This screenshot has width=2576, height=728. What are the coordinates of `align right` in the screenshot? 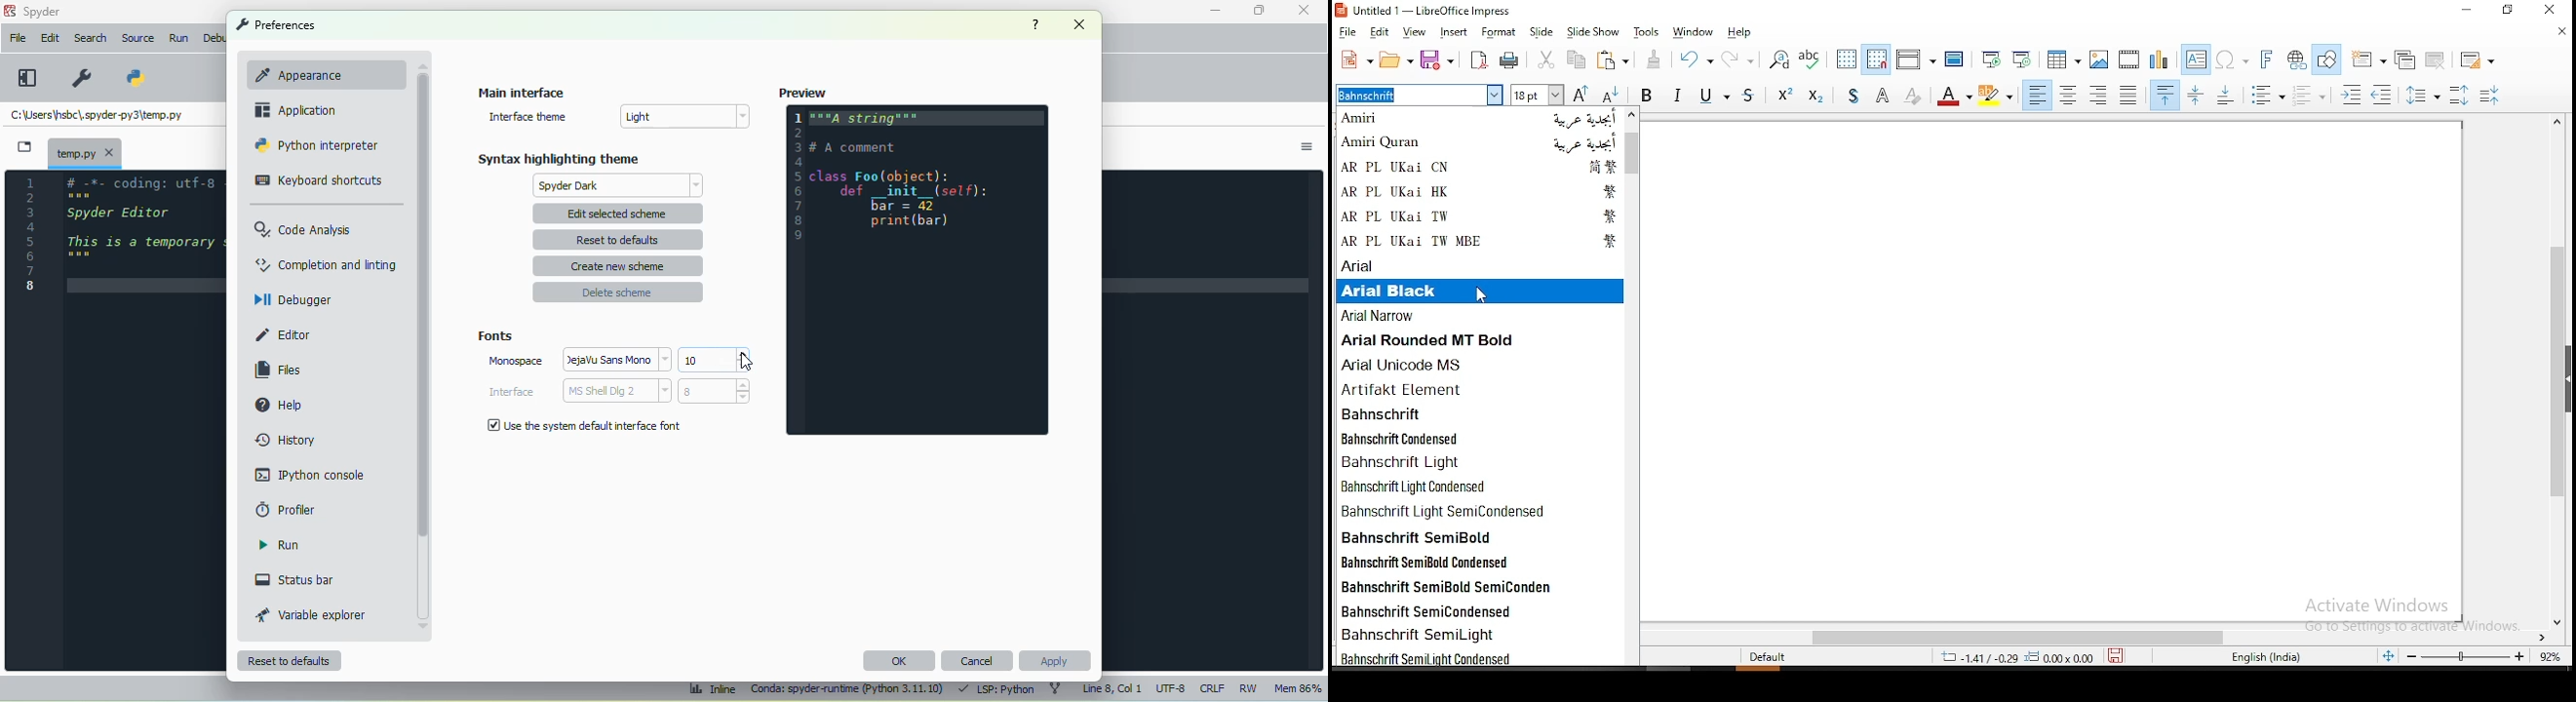 It's located at (2099, 95).